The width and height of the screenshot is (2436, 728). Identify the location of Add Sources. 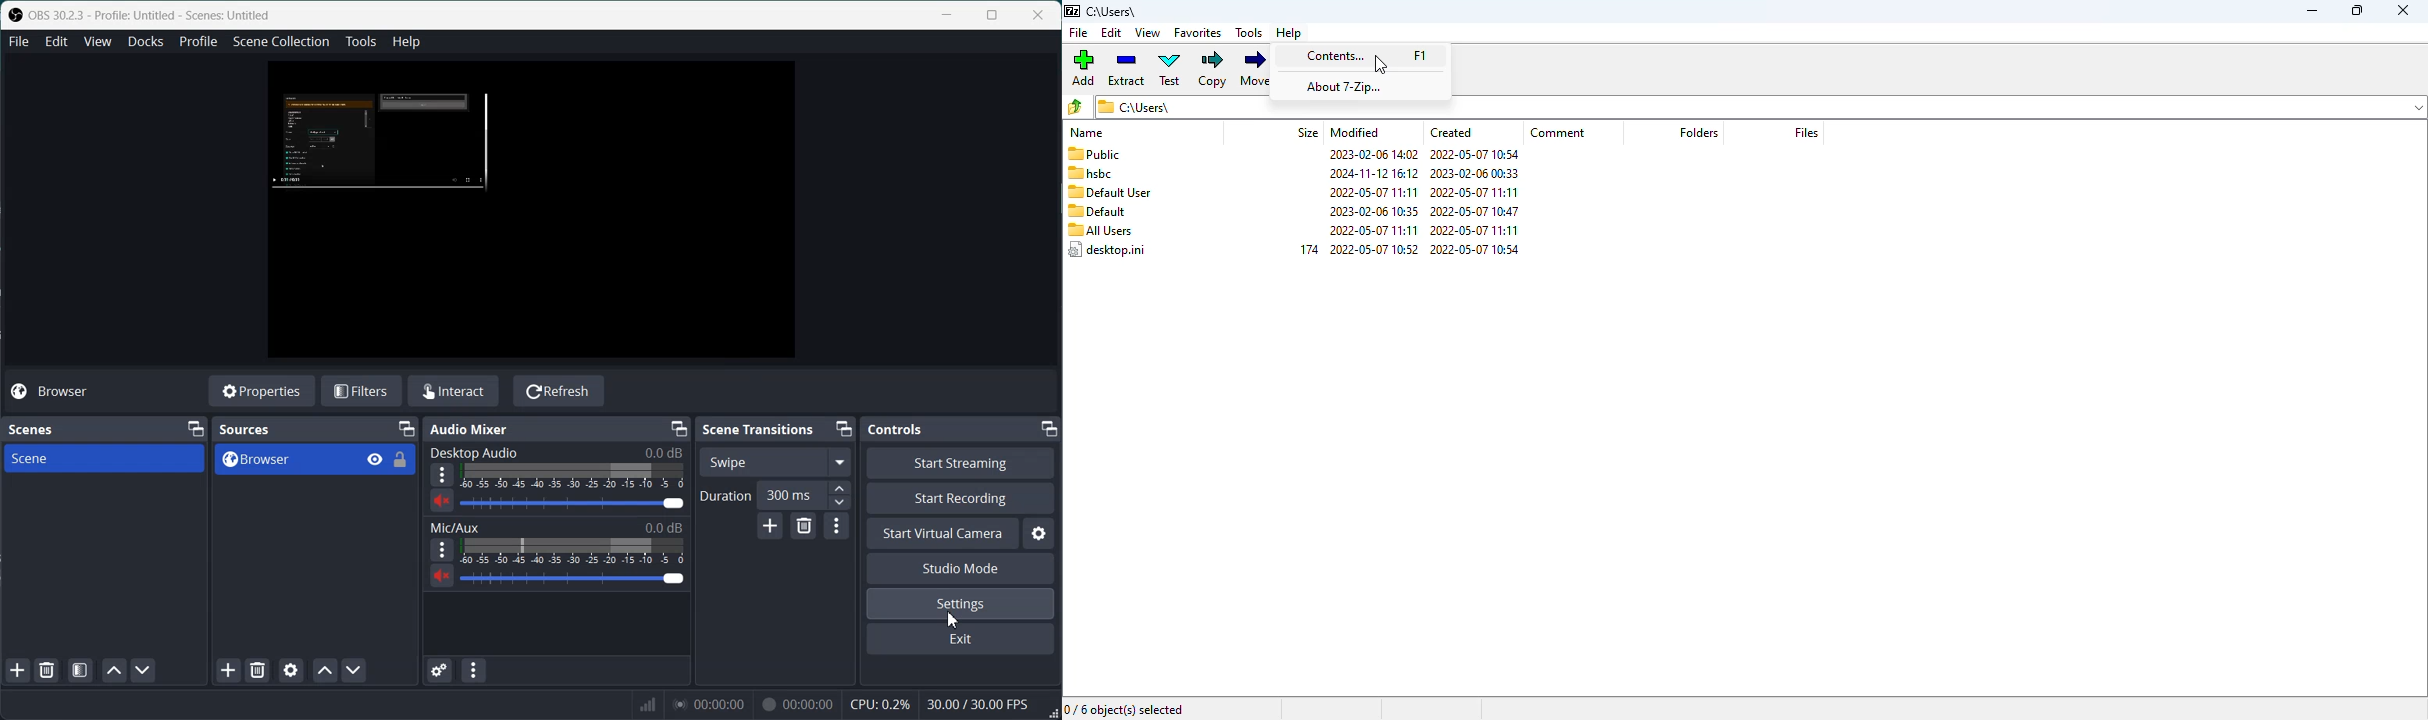
(228, 670).